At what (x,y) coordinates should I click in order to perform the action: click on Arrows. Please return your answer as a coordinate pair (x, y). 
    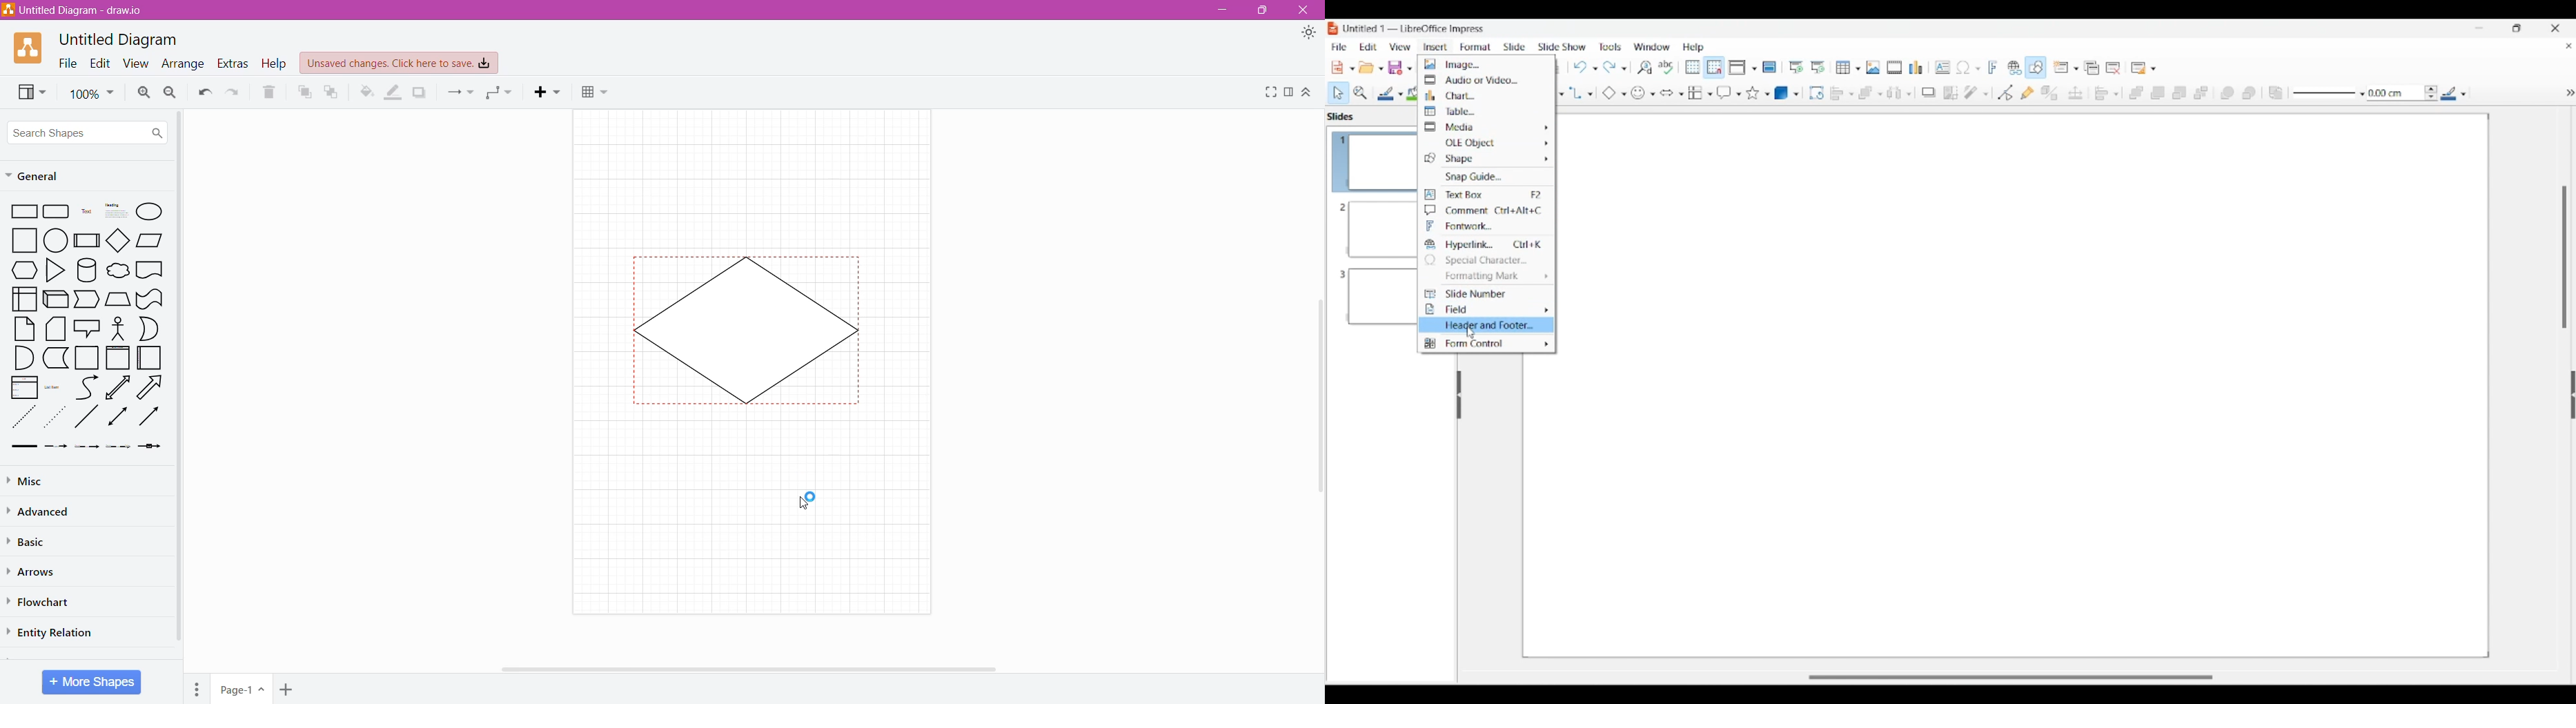
    Looking at the image, I should click on (35, 572).